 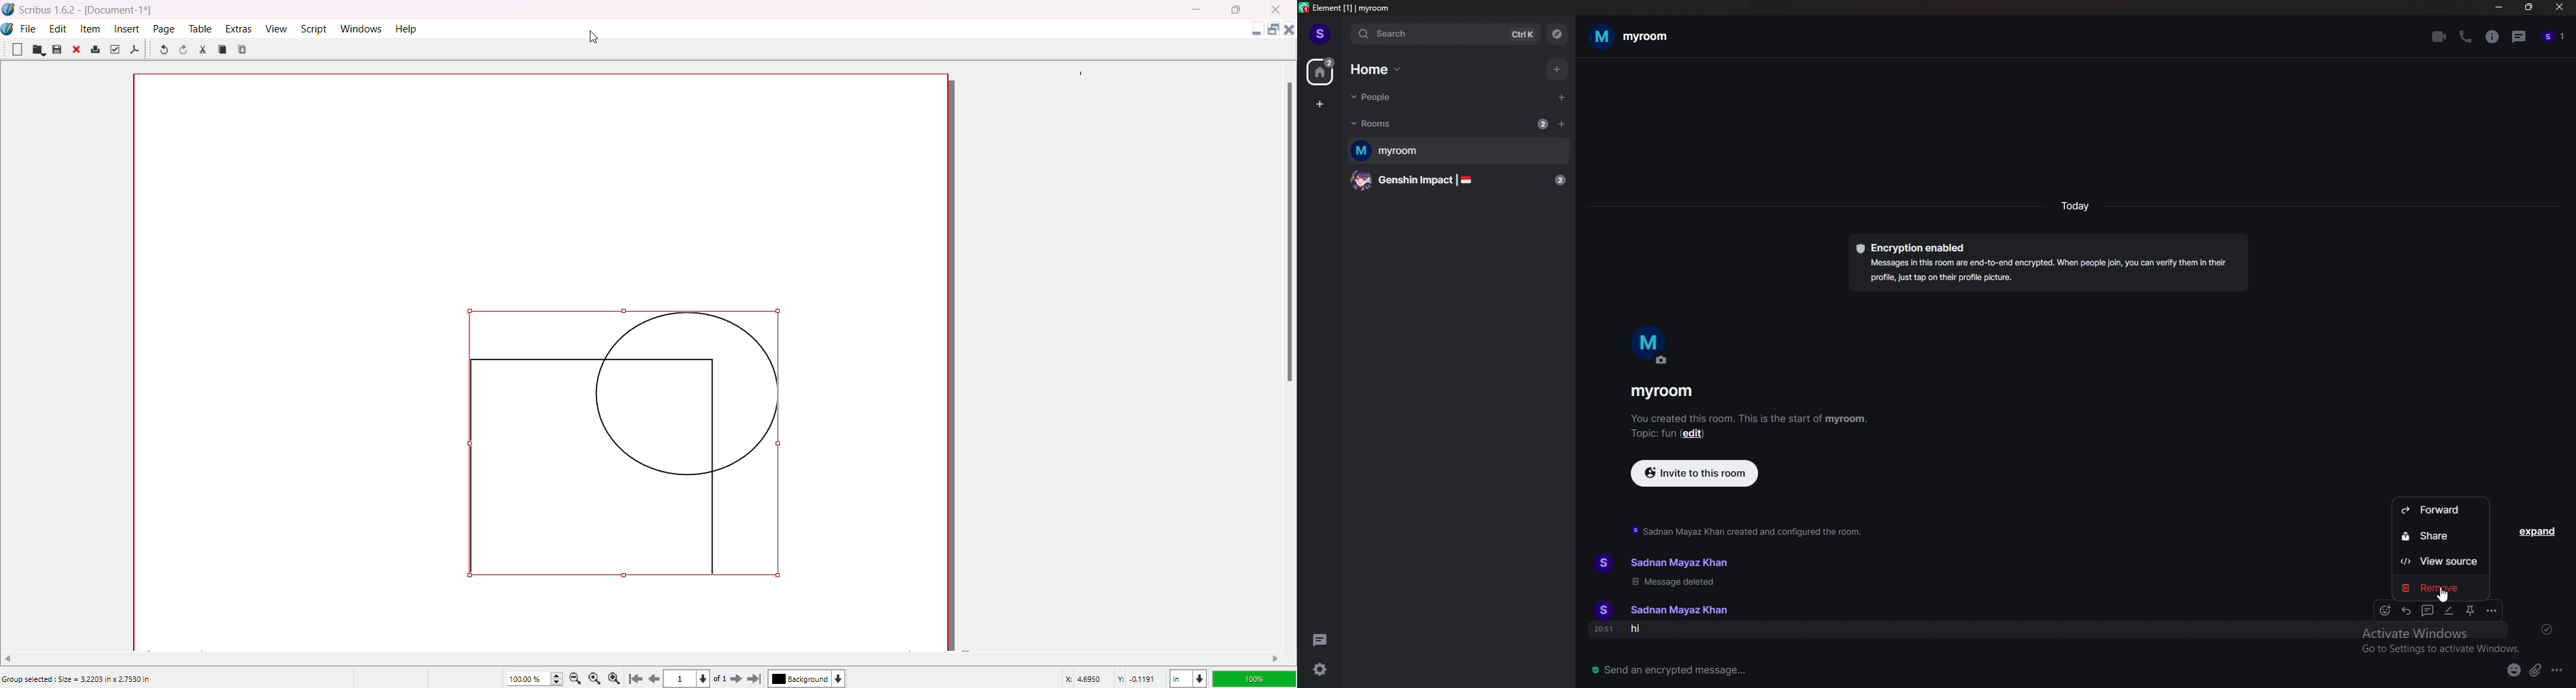 I want to click on Save, so click(x=57, y=49).